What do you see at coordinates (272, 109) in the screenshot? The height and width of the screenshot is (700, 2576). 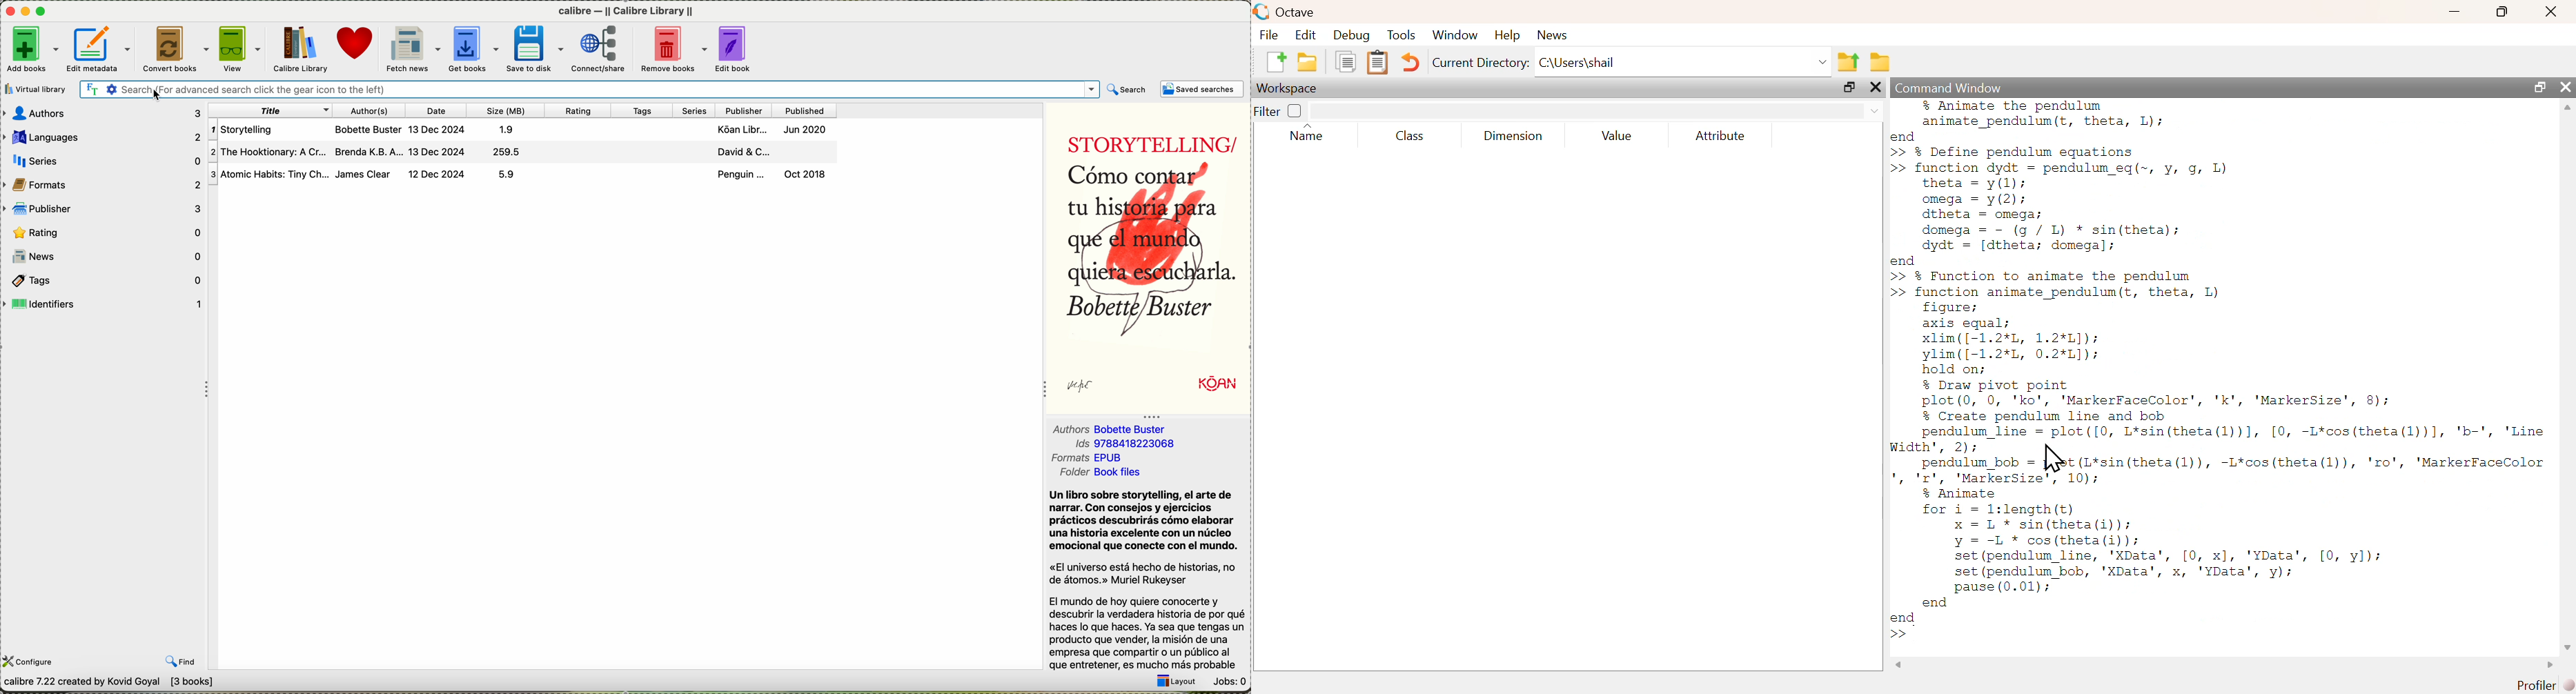 I see `title` at bounding box center [272, 109].